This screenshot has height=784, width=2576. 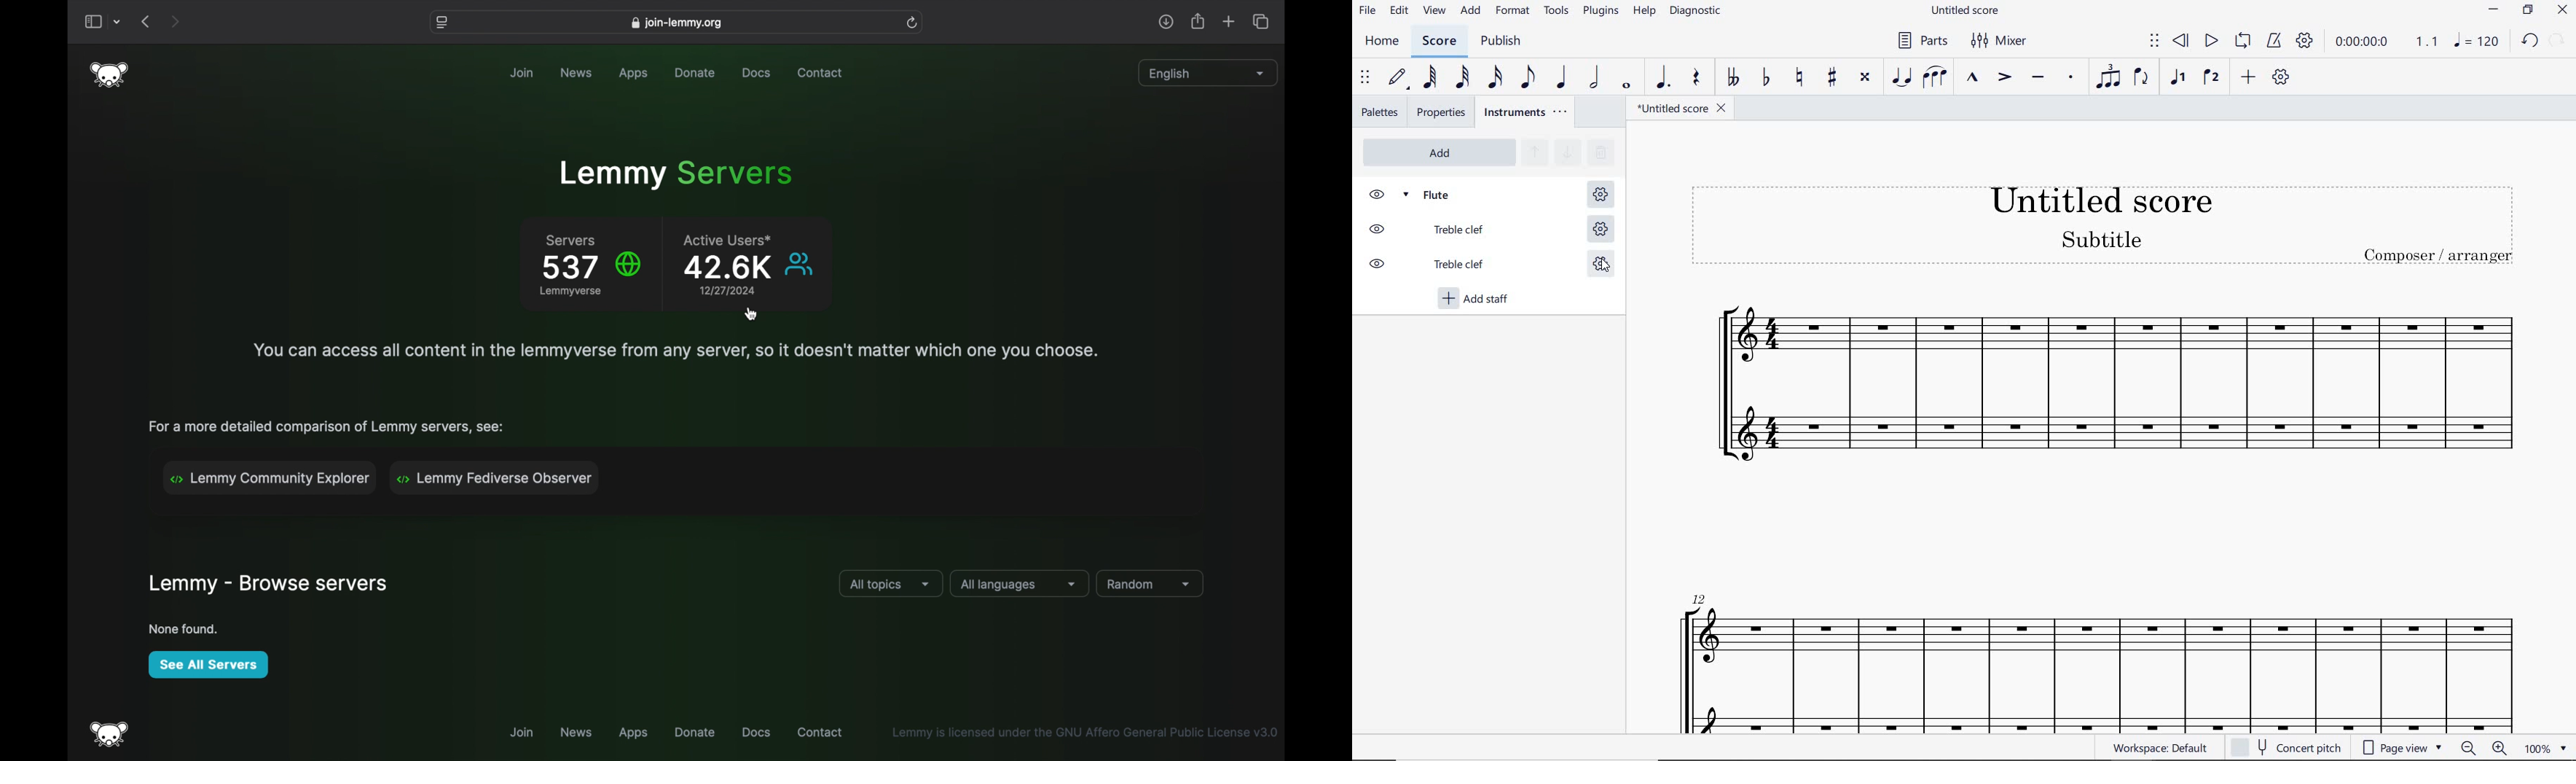 What do you see at coordinates (2527, 10) in the screenshot?
I see `restore down` at bounding box center [2527, 10].